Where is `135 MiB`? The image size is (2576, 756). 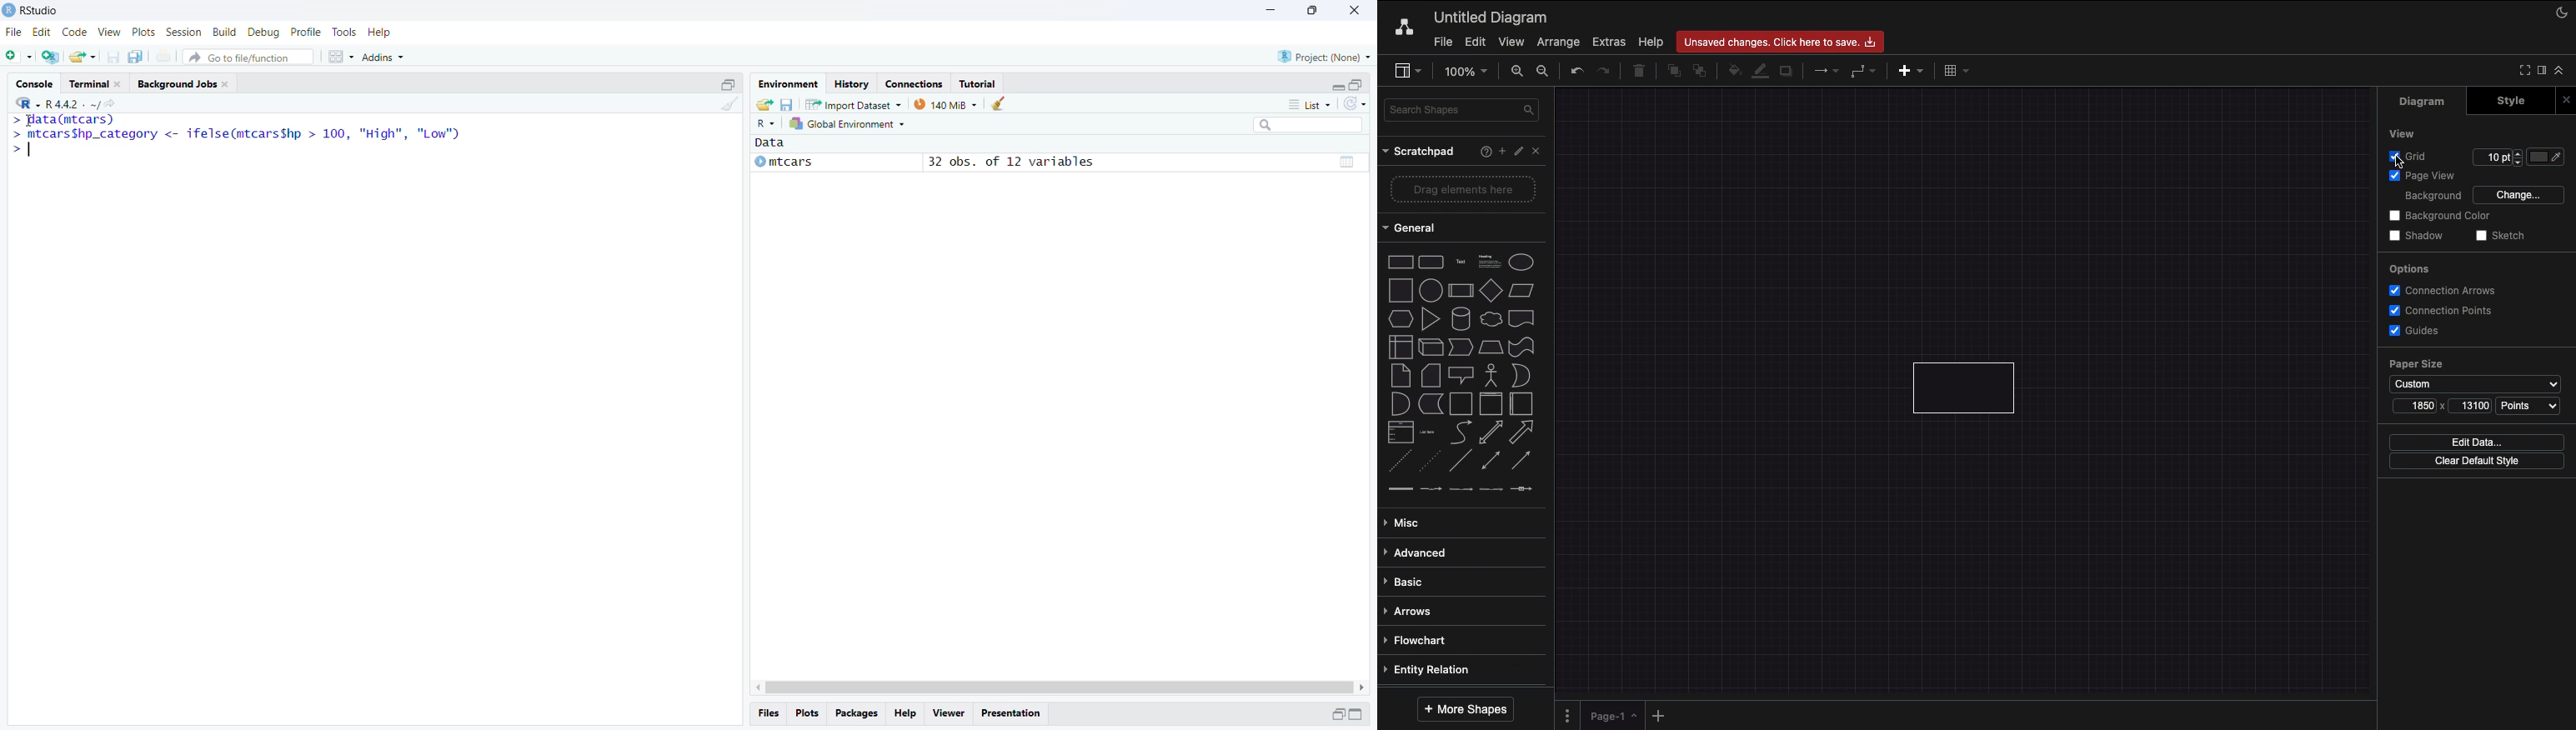 135 MiB is located at coordinates (945, 104).